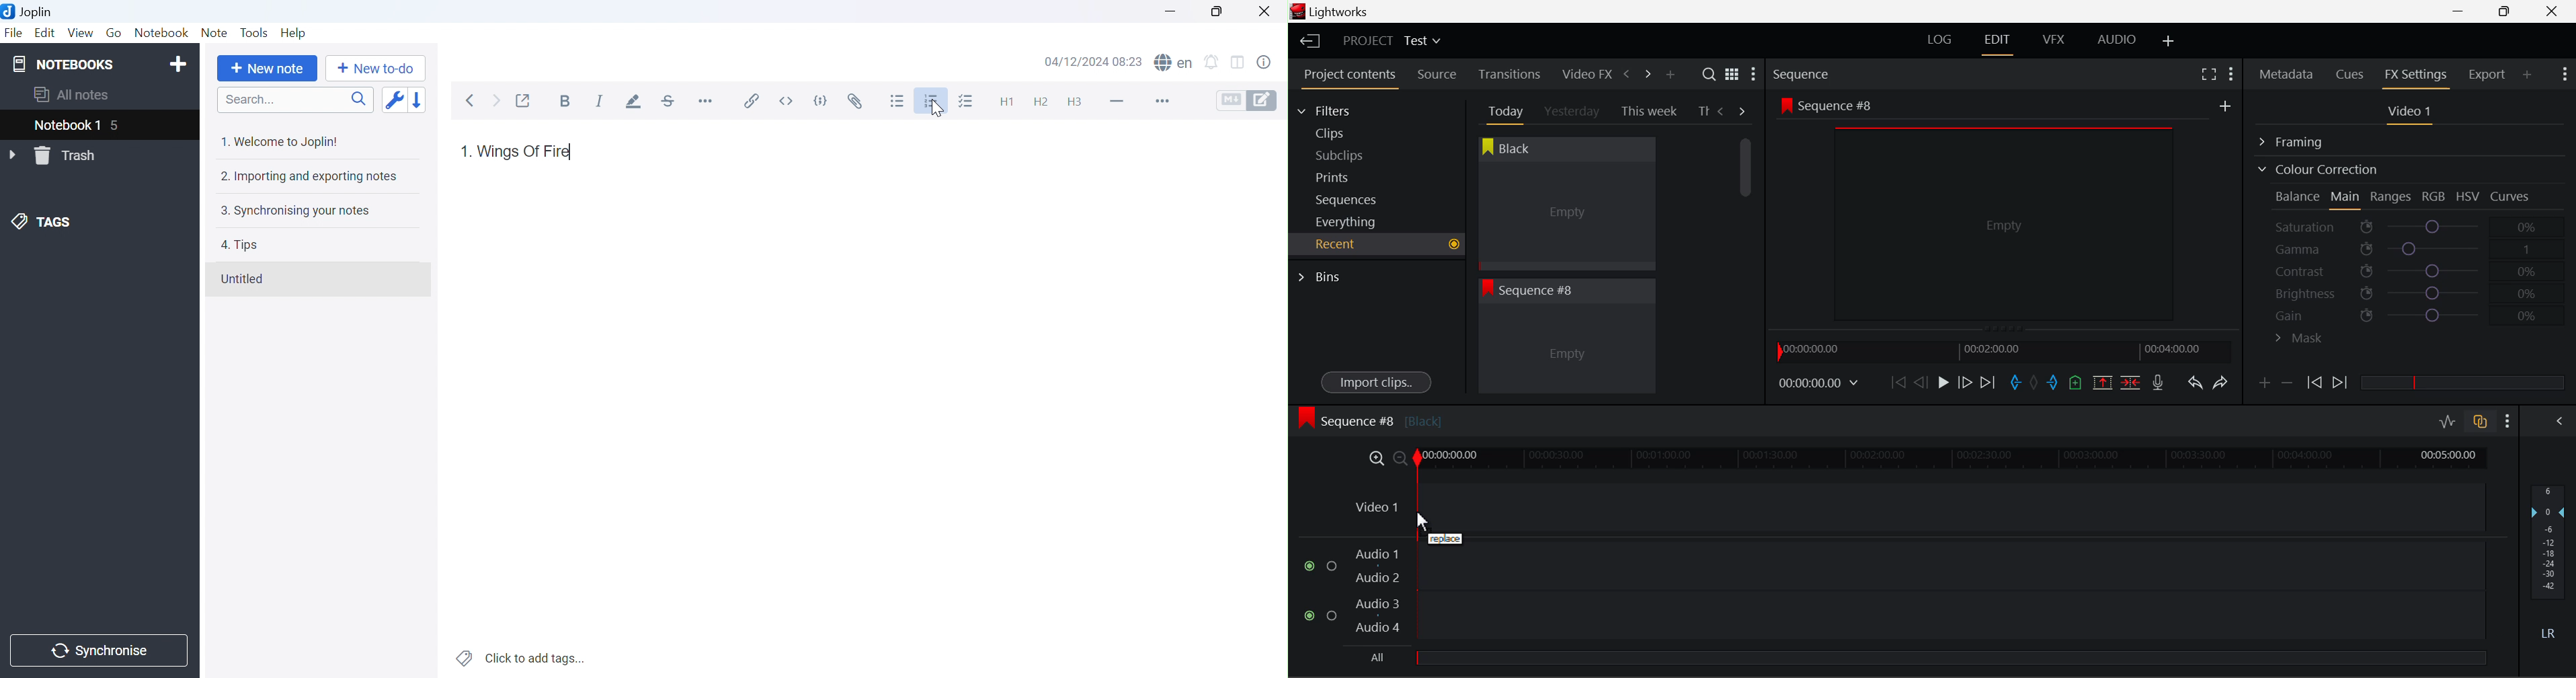 This screenshot has width=2576, height=700. Describe the element at coordinates (115, 34) in the screenshot. I see `Go` at that location.